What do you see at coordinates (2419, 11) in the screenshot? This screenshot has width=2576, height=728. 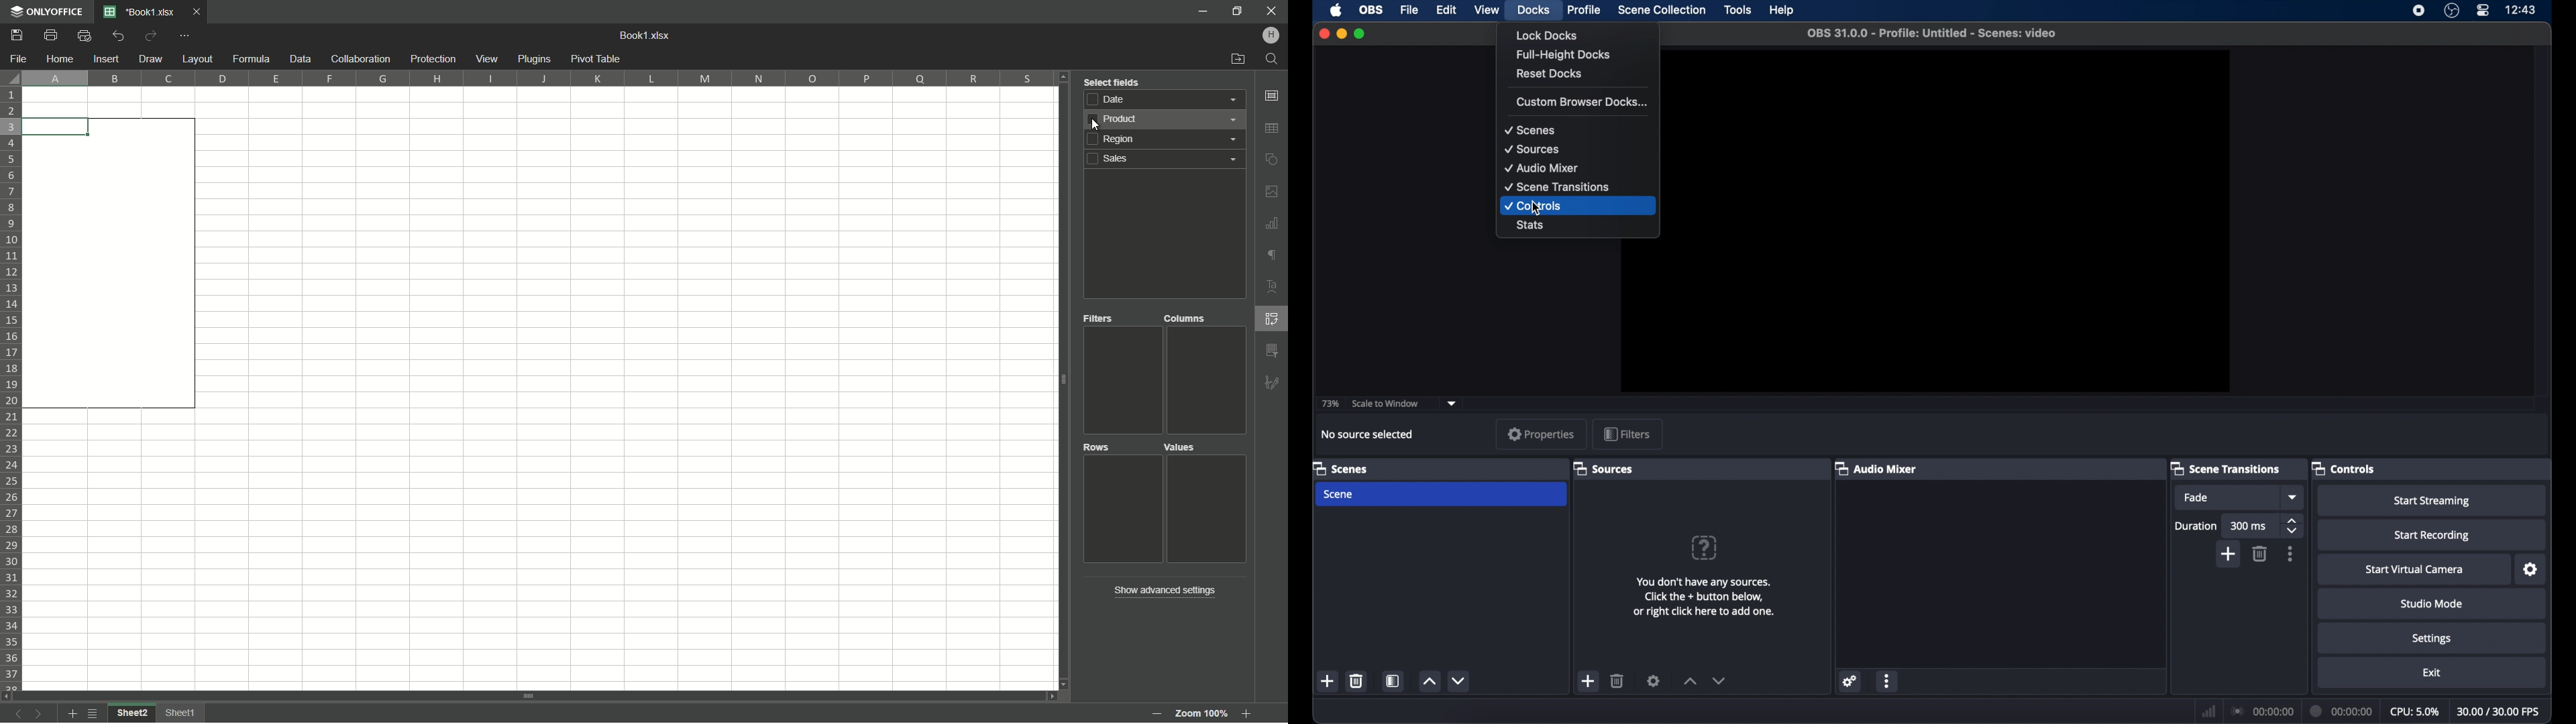 I see `screen recording icon` at bounding box center [2419, 11].